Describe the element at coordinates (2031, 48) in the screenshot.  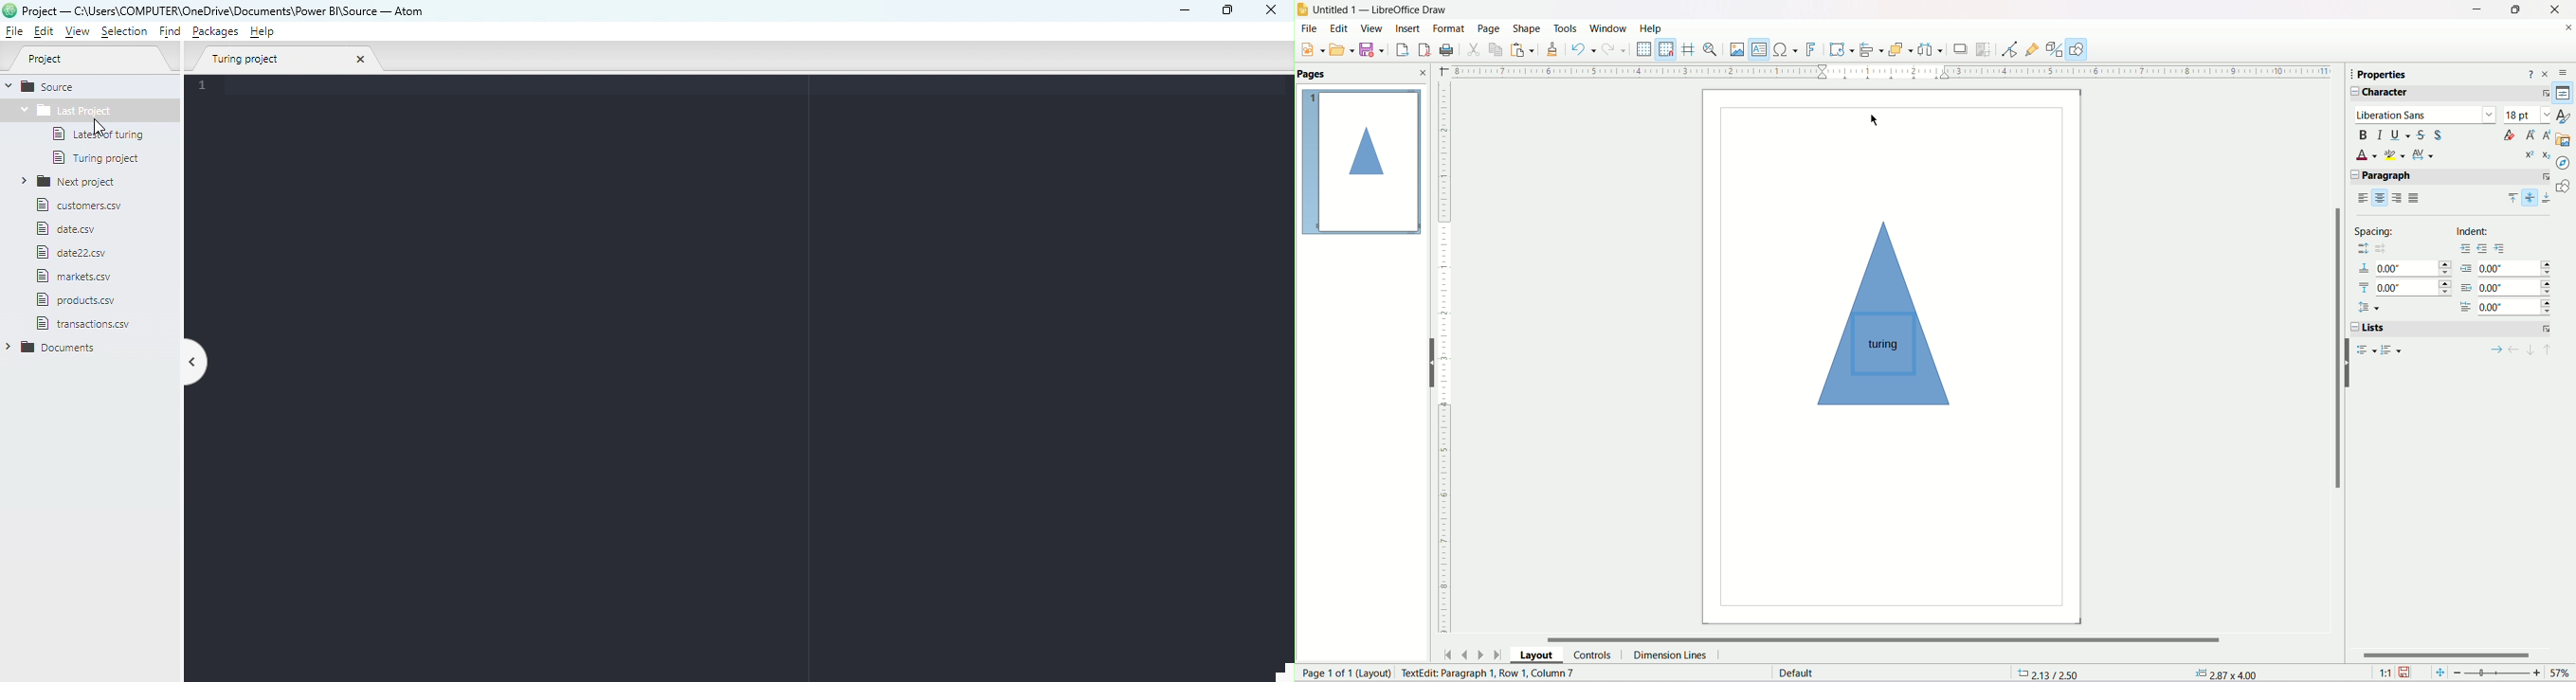
I see `Show gluepoint functions` at that location.